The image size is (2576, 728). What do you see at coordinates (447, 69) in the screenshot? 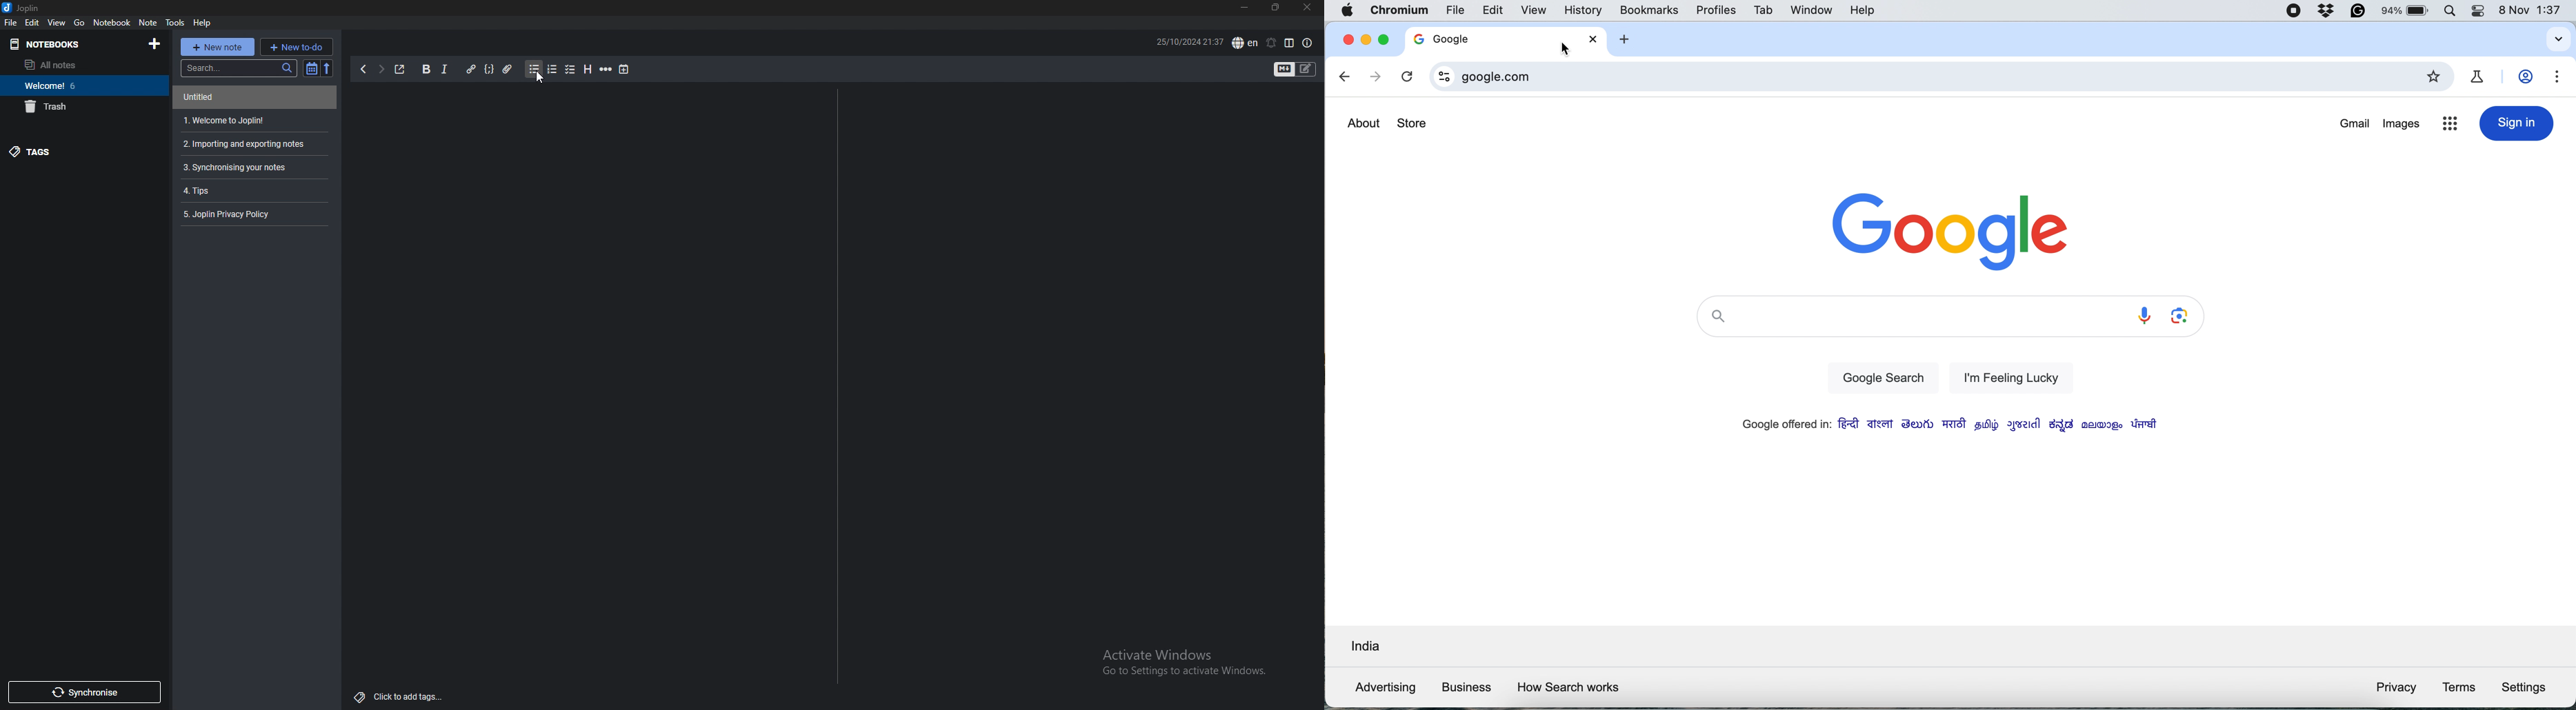
I see `itallics` at bounding box center [447, 69].